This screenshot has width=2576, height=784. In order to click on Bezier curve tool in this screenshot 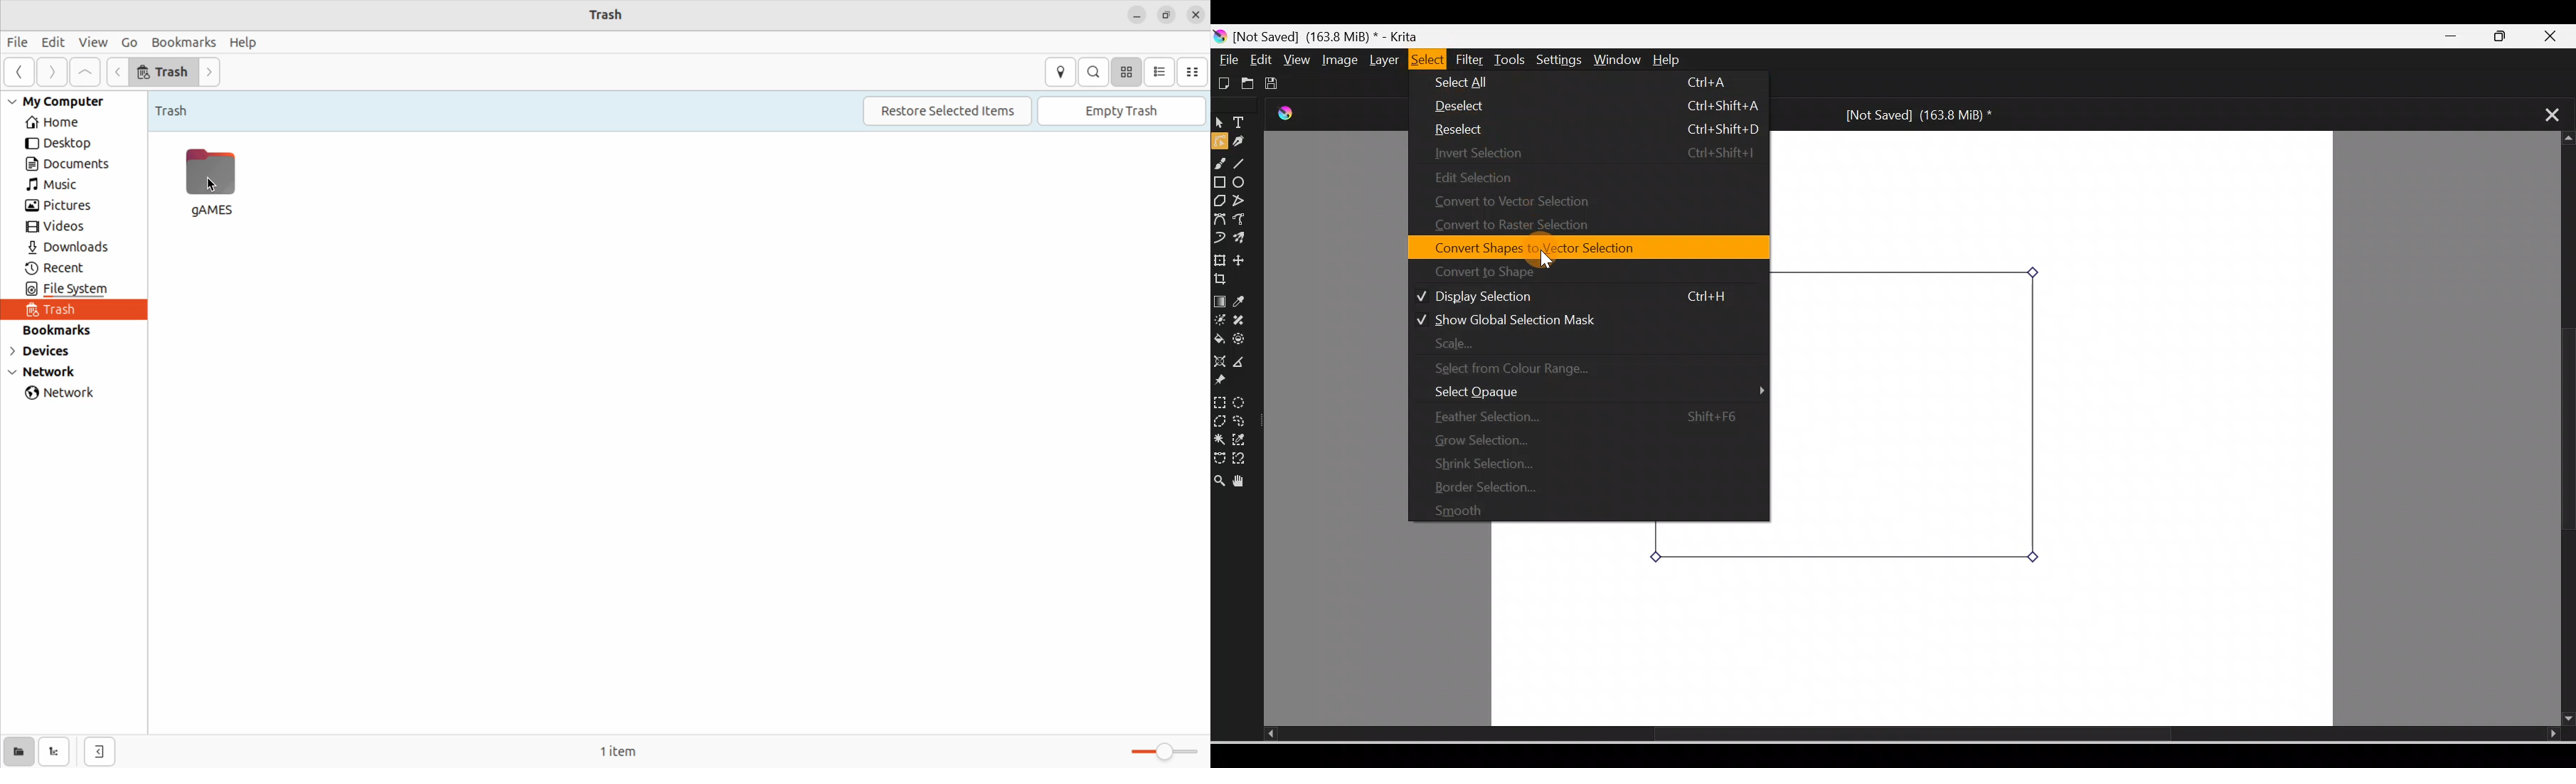, I will do `click(1220, 218)`.